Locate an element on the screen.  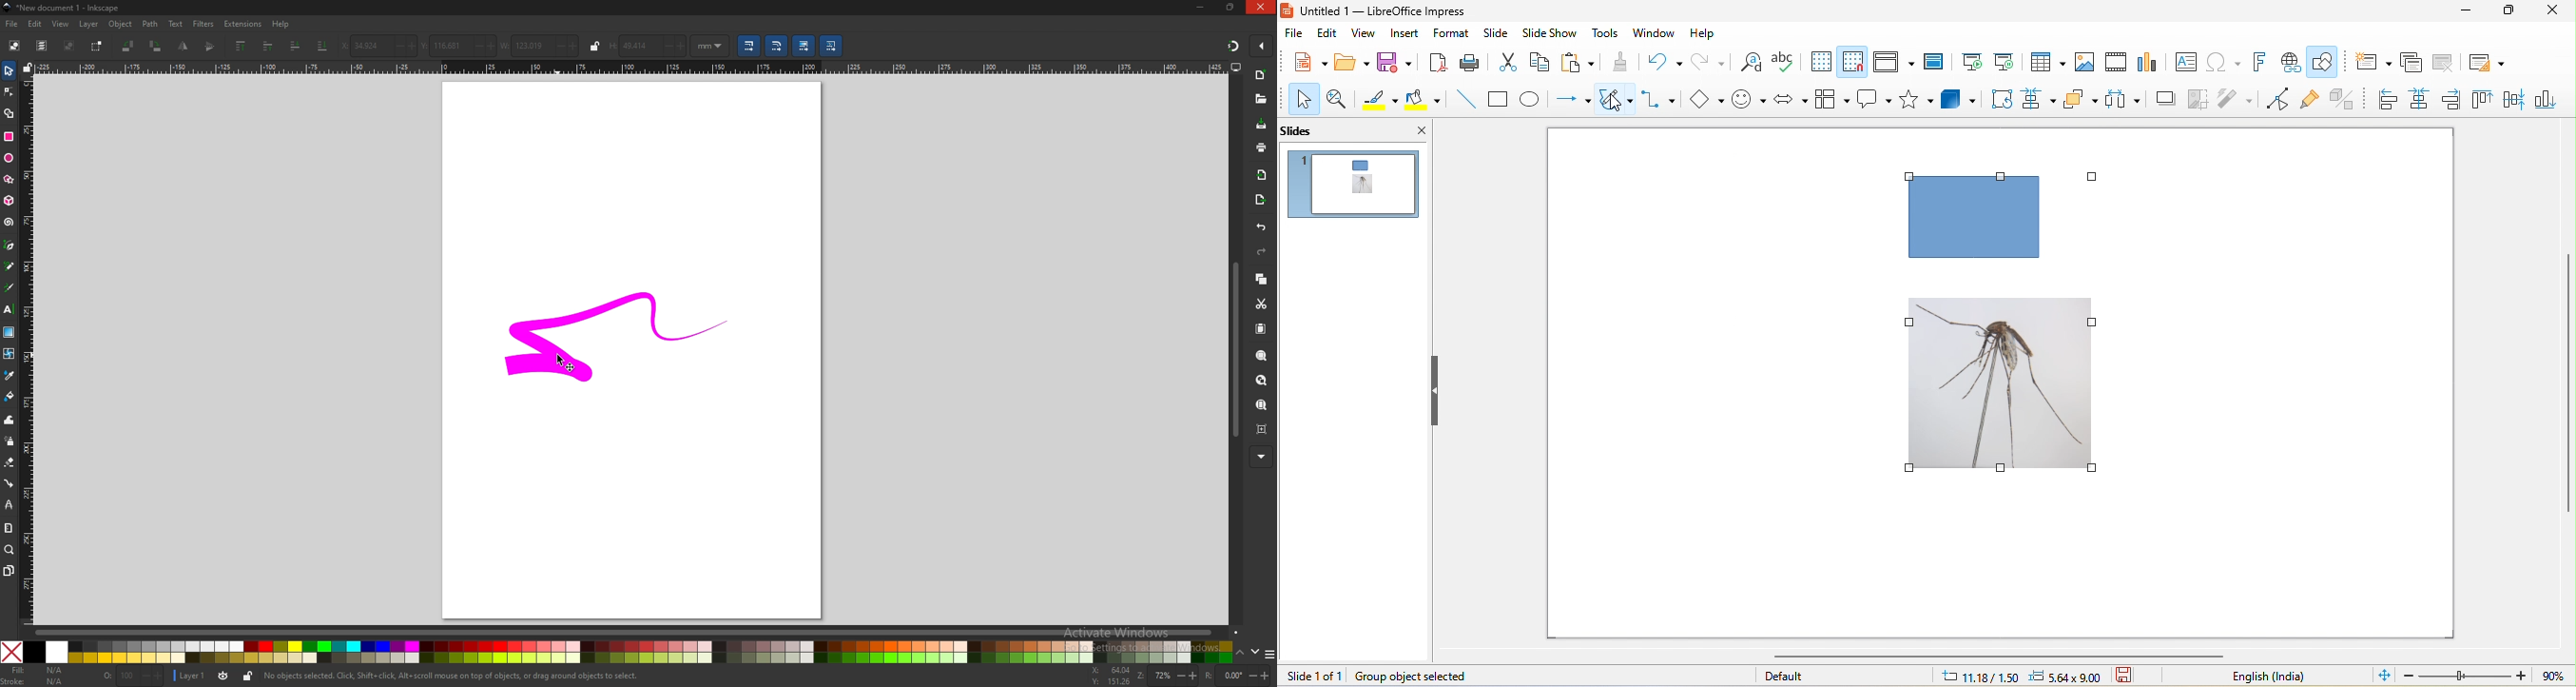
group object selected is located at coordinates (1438, 675).